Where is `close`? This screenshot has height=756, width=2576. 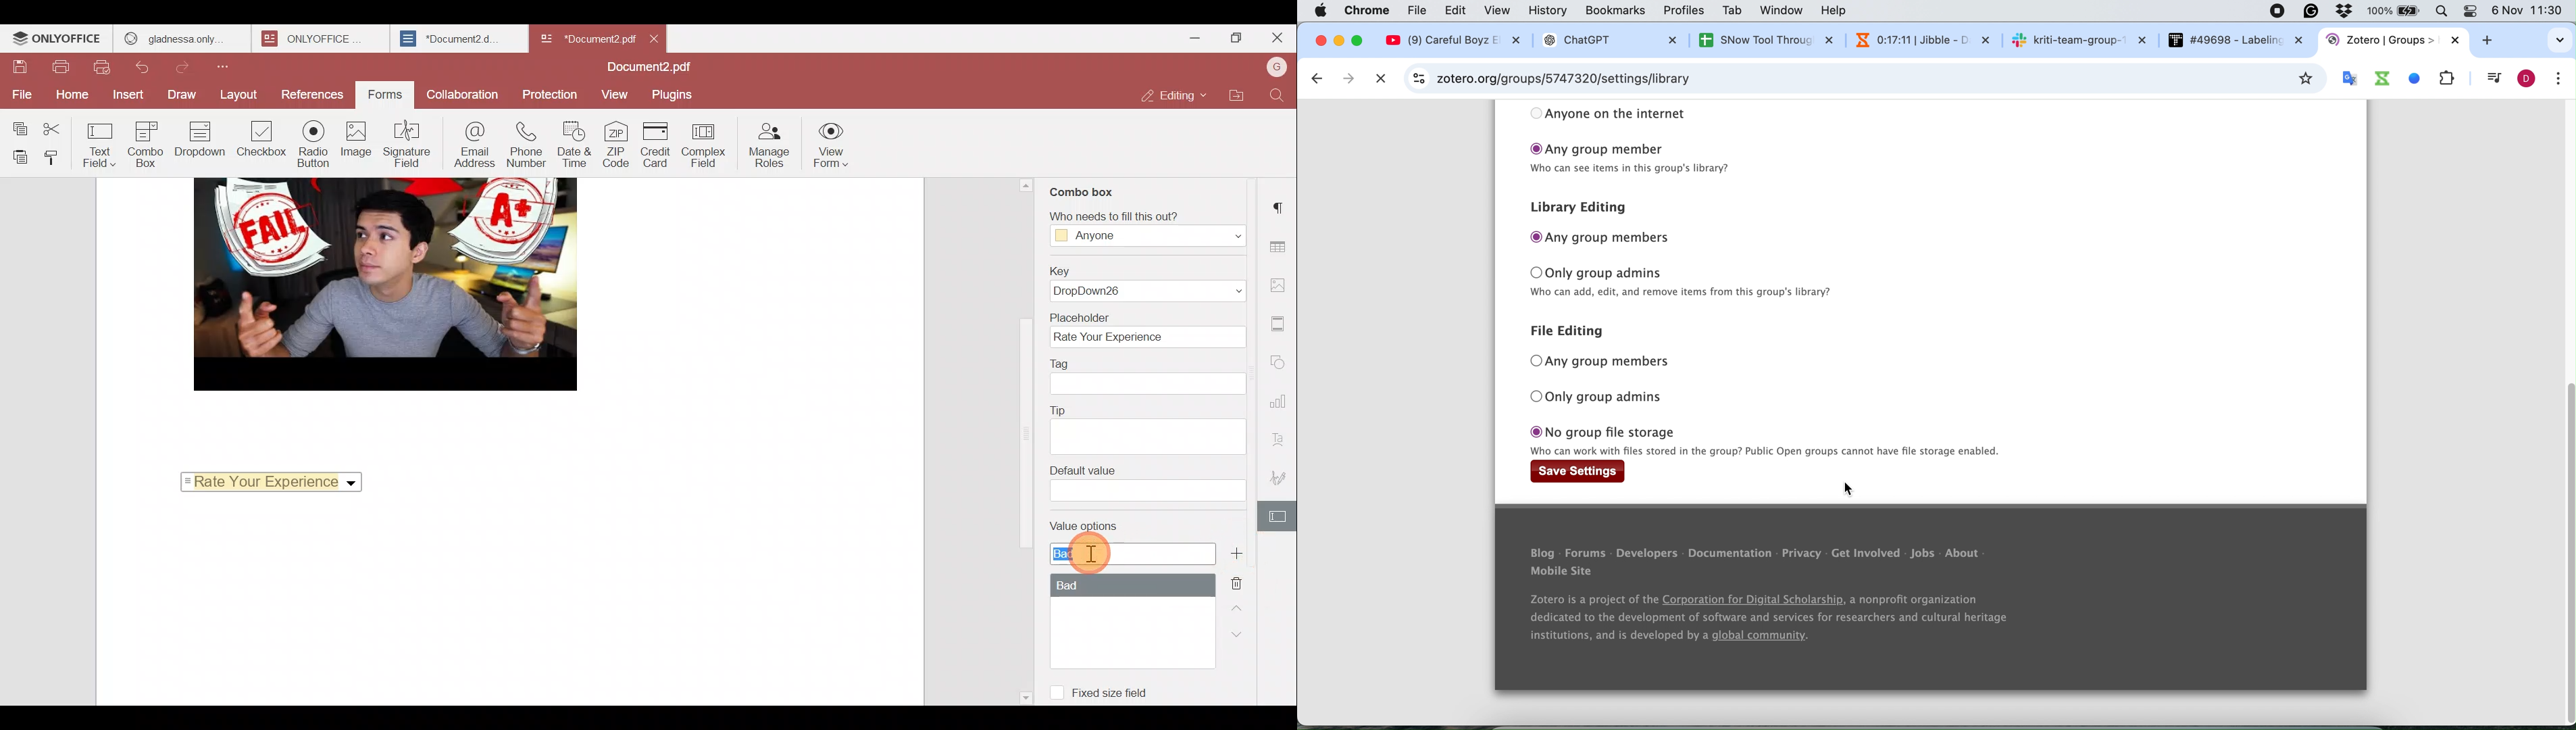 close is located at coordinates (1319, 41).